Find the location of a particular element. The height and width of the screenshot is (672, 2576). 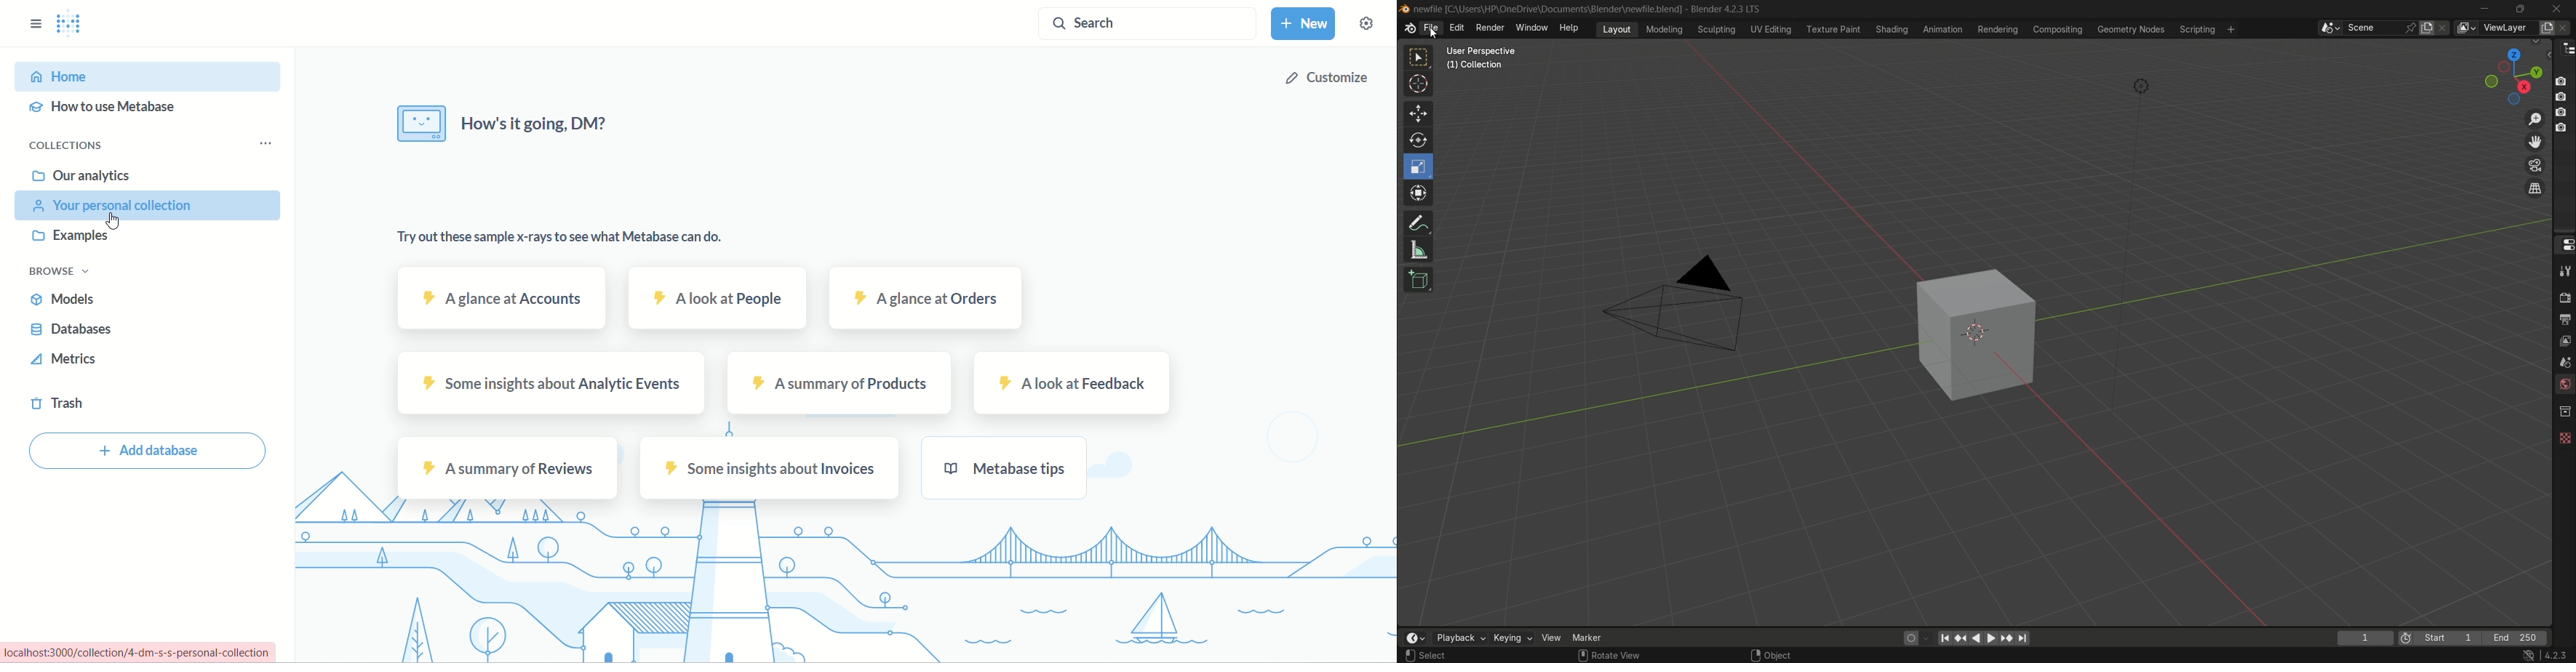

remove view layer is located at coordinates (2566, 27).